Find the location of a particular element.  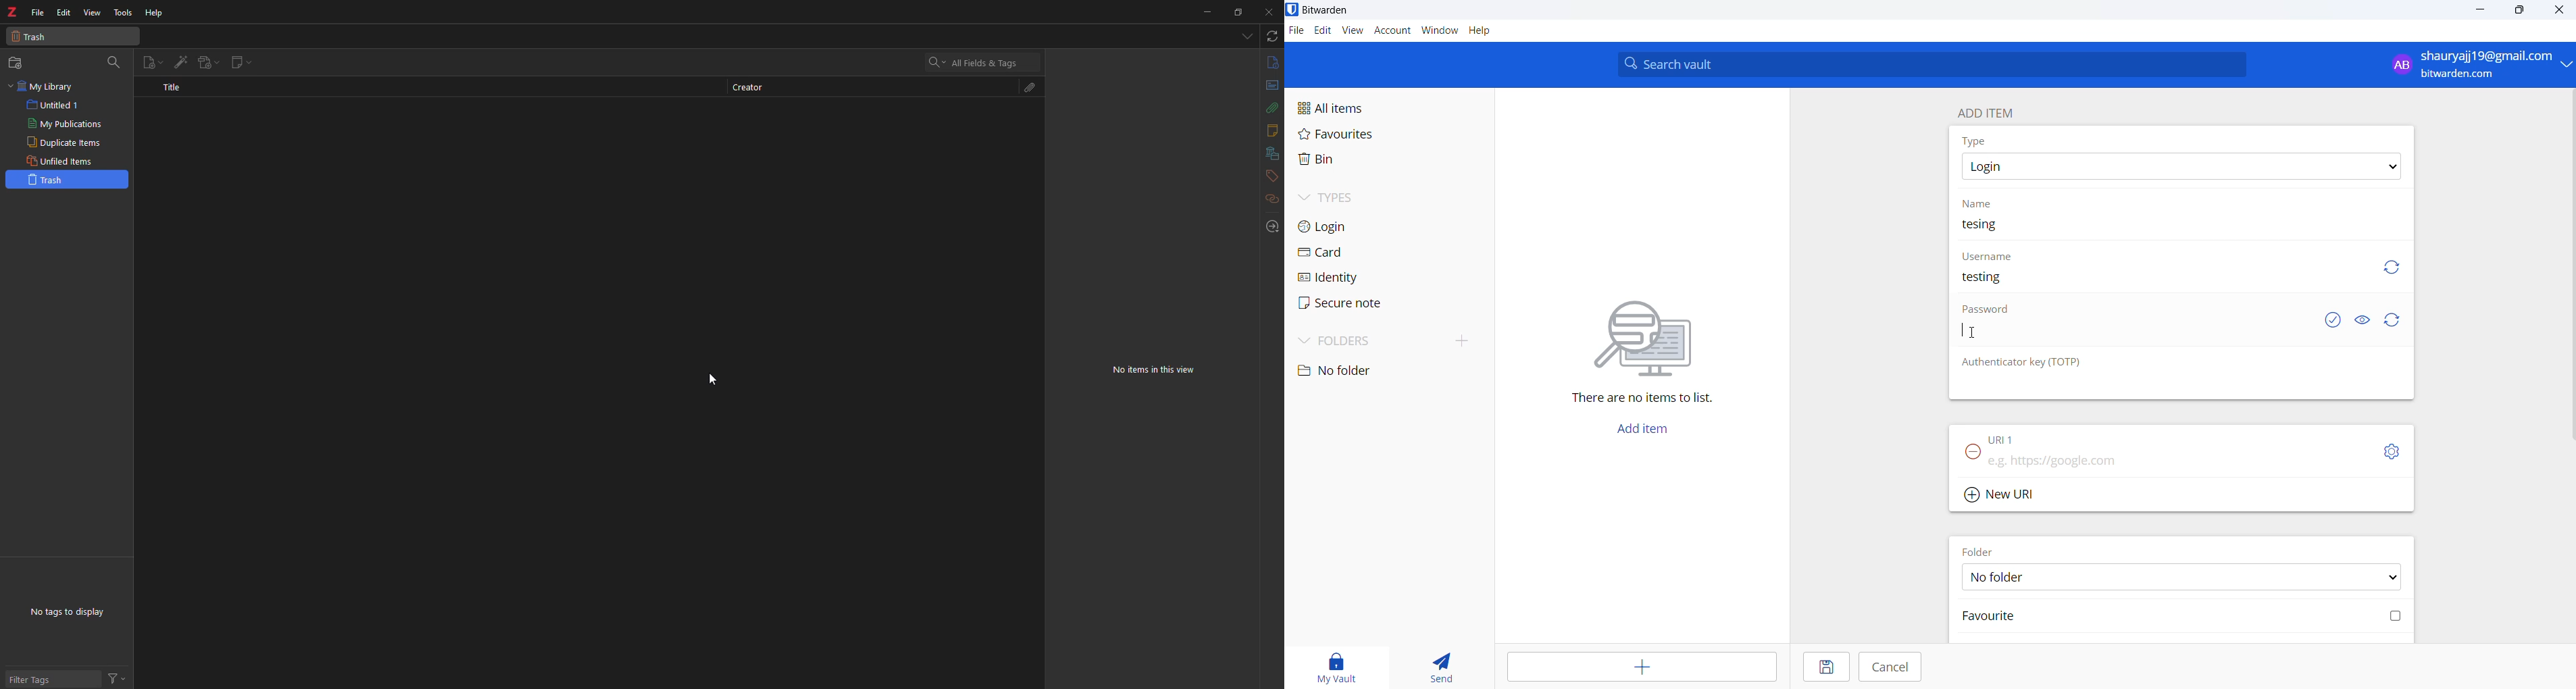

FOLDER HEADING is located at coordinates (1984, 549).